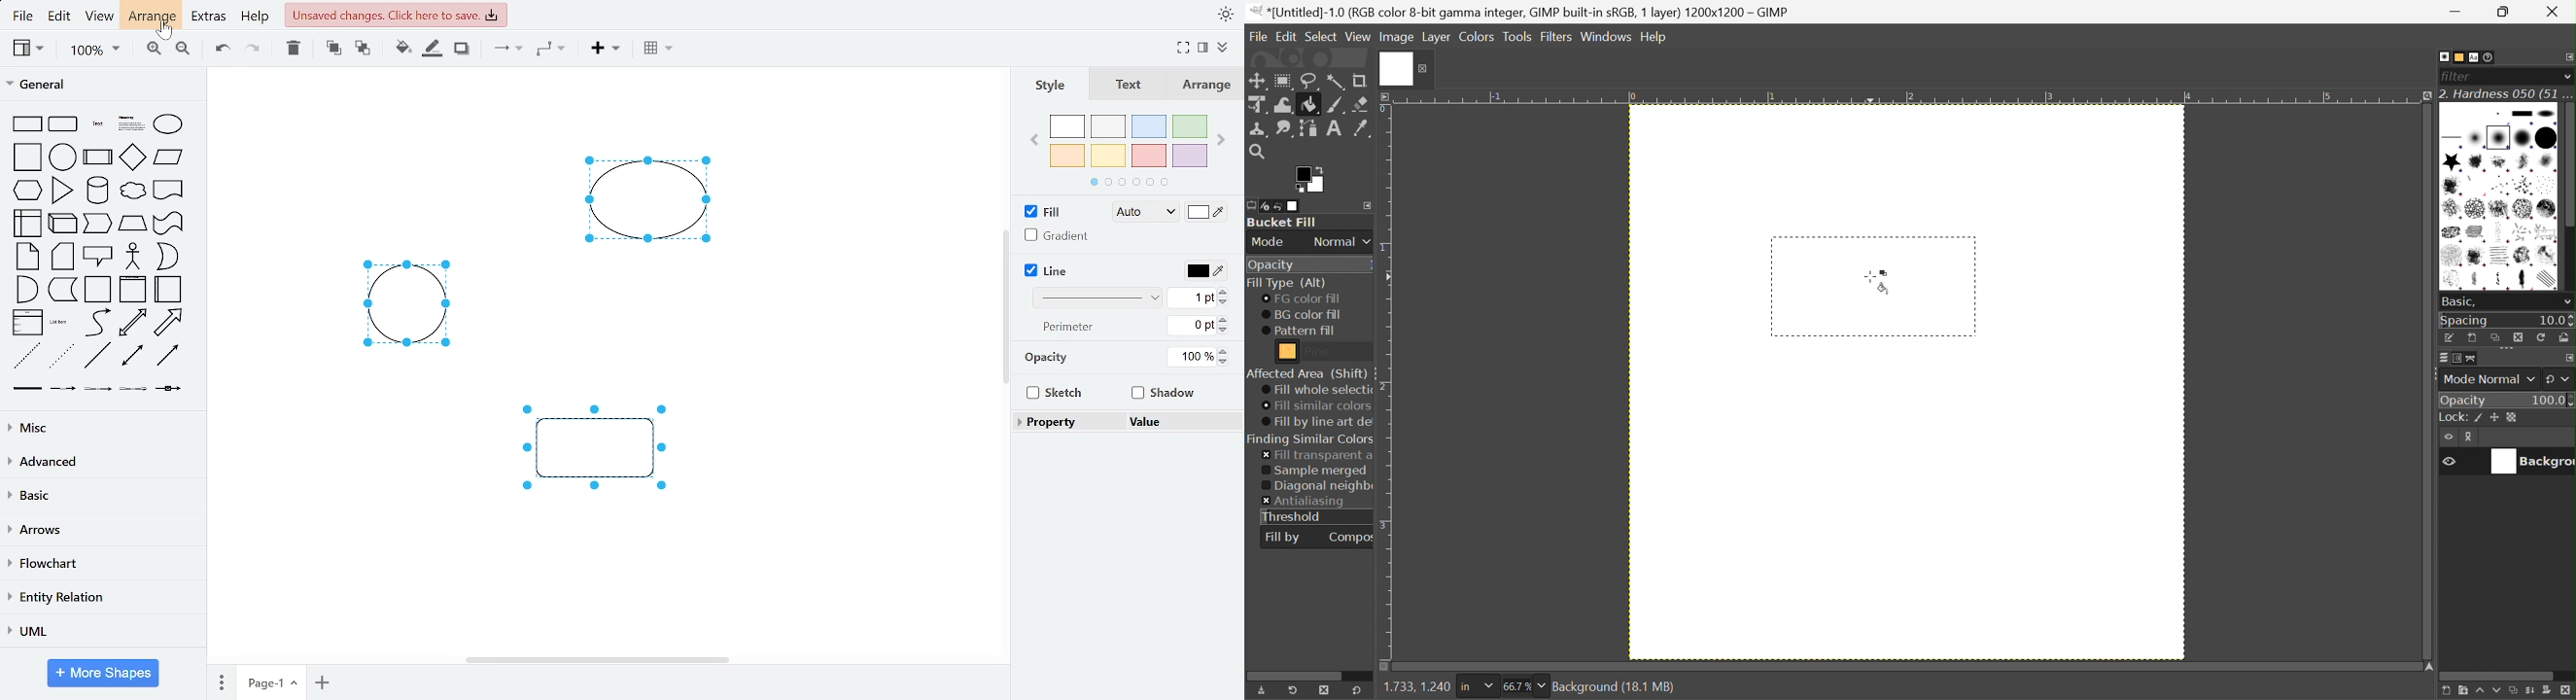 This screenshot has height=700, width=2576. Describe the element at coordinates (1318, 422) in the screenshot. I see `Fill by line art detection` at that location.